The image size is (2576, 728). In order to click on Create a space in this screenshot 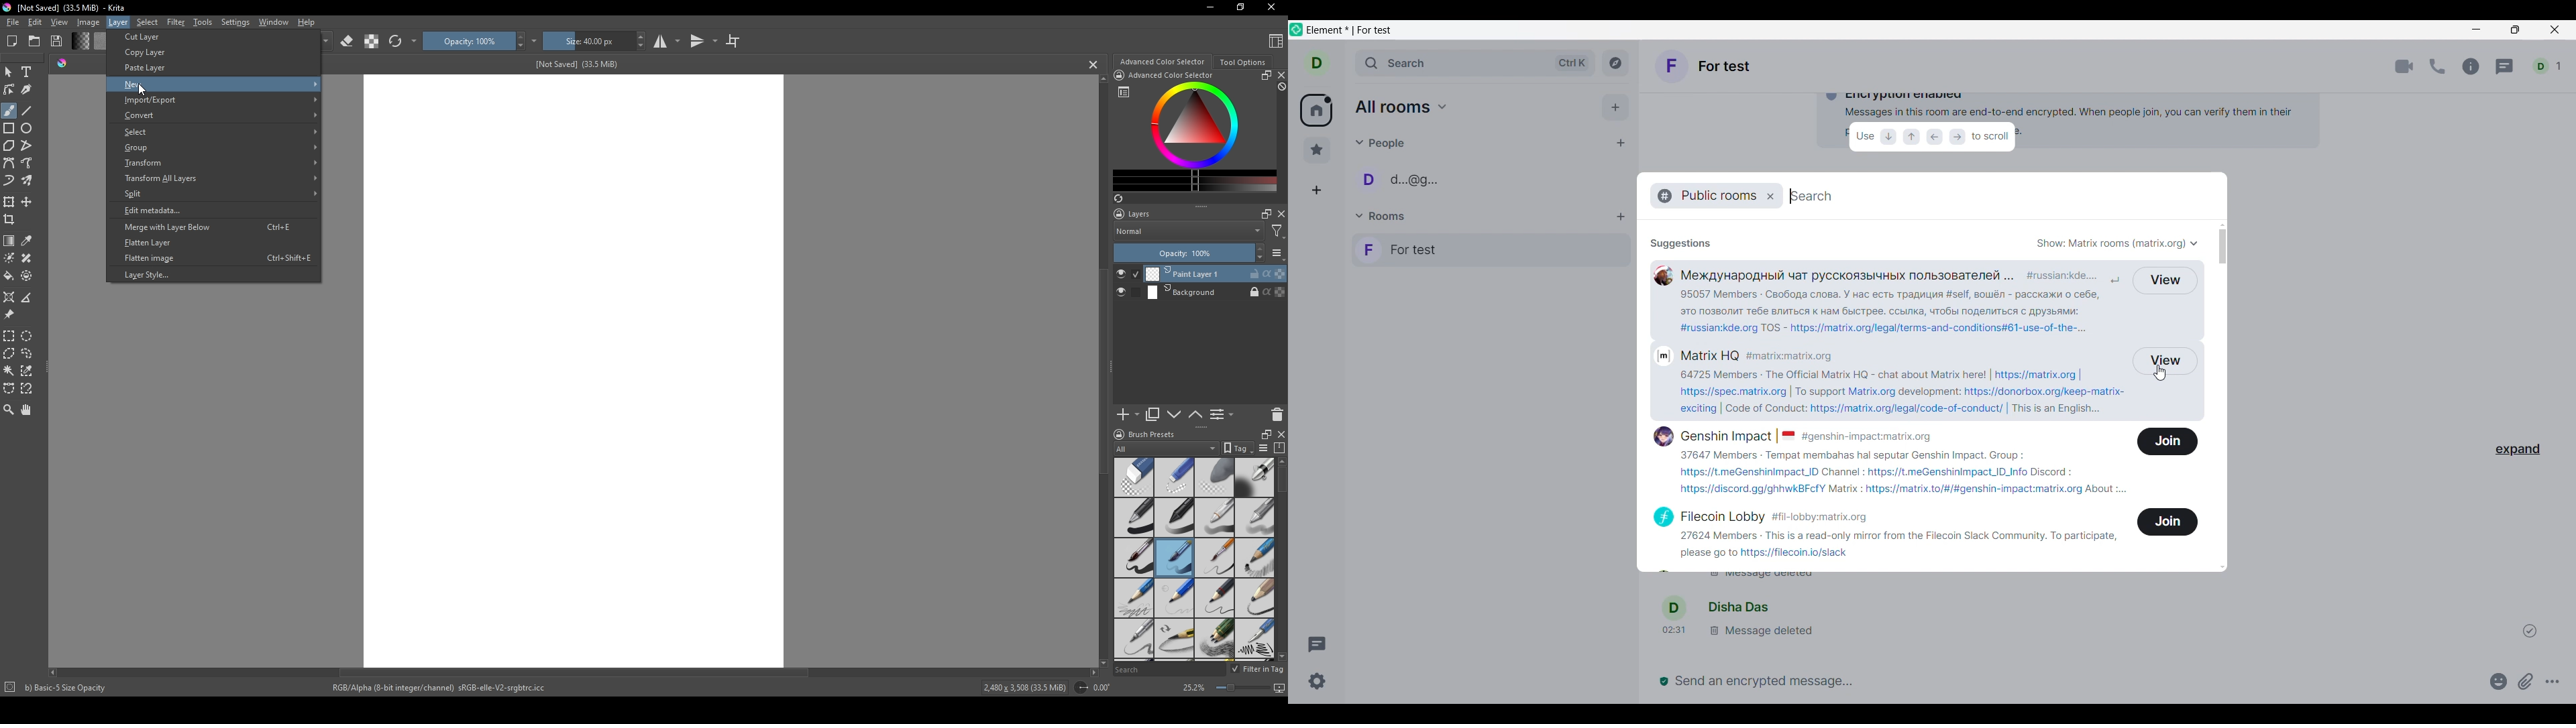, I will do `click(1316, 190)`.